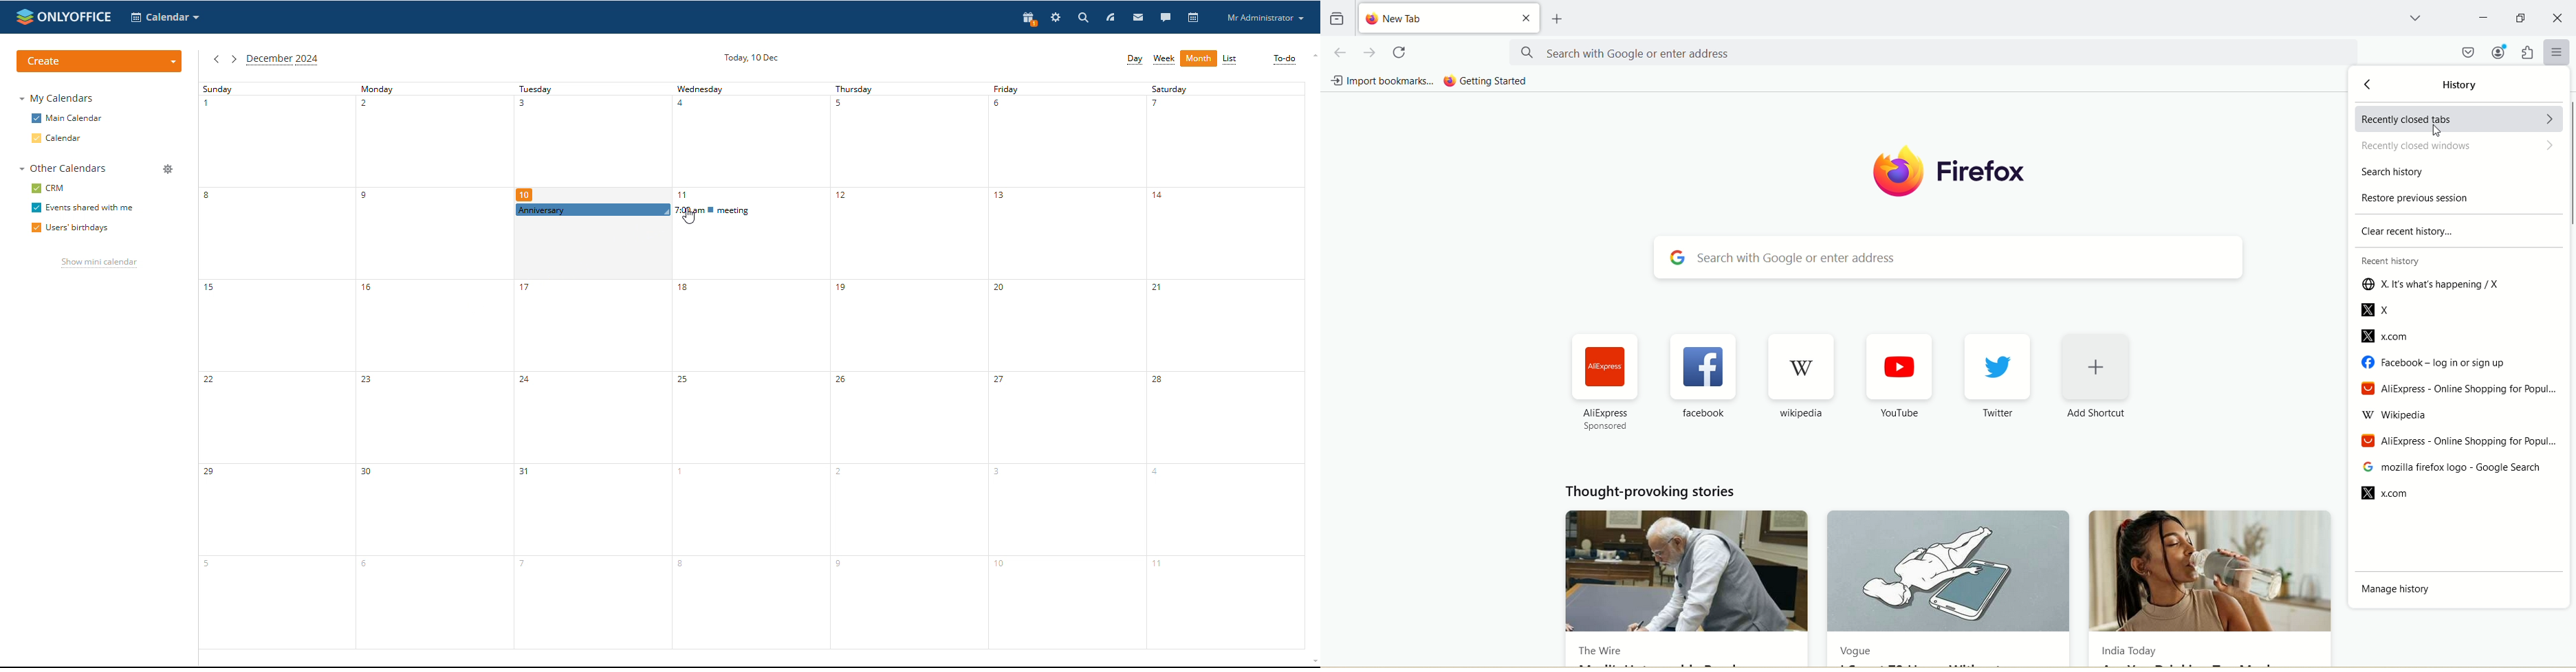  What do you see at coordinates (1949, 572) in the screenshot?
I see `Vogue` at bounding box center [1949, 572].